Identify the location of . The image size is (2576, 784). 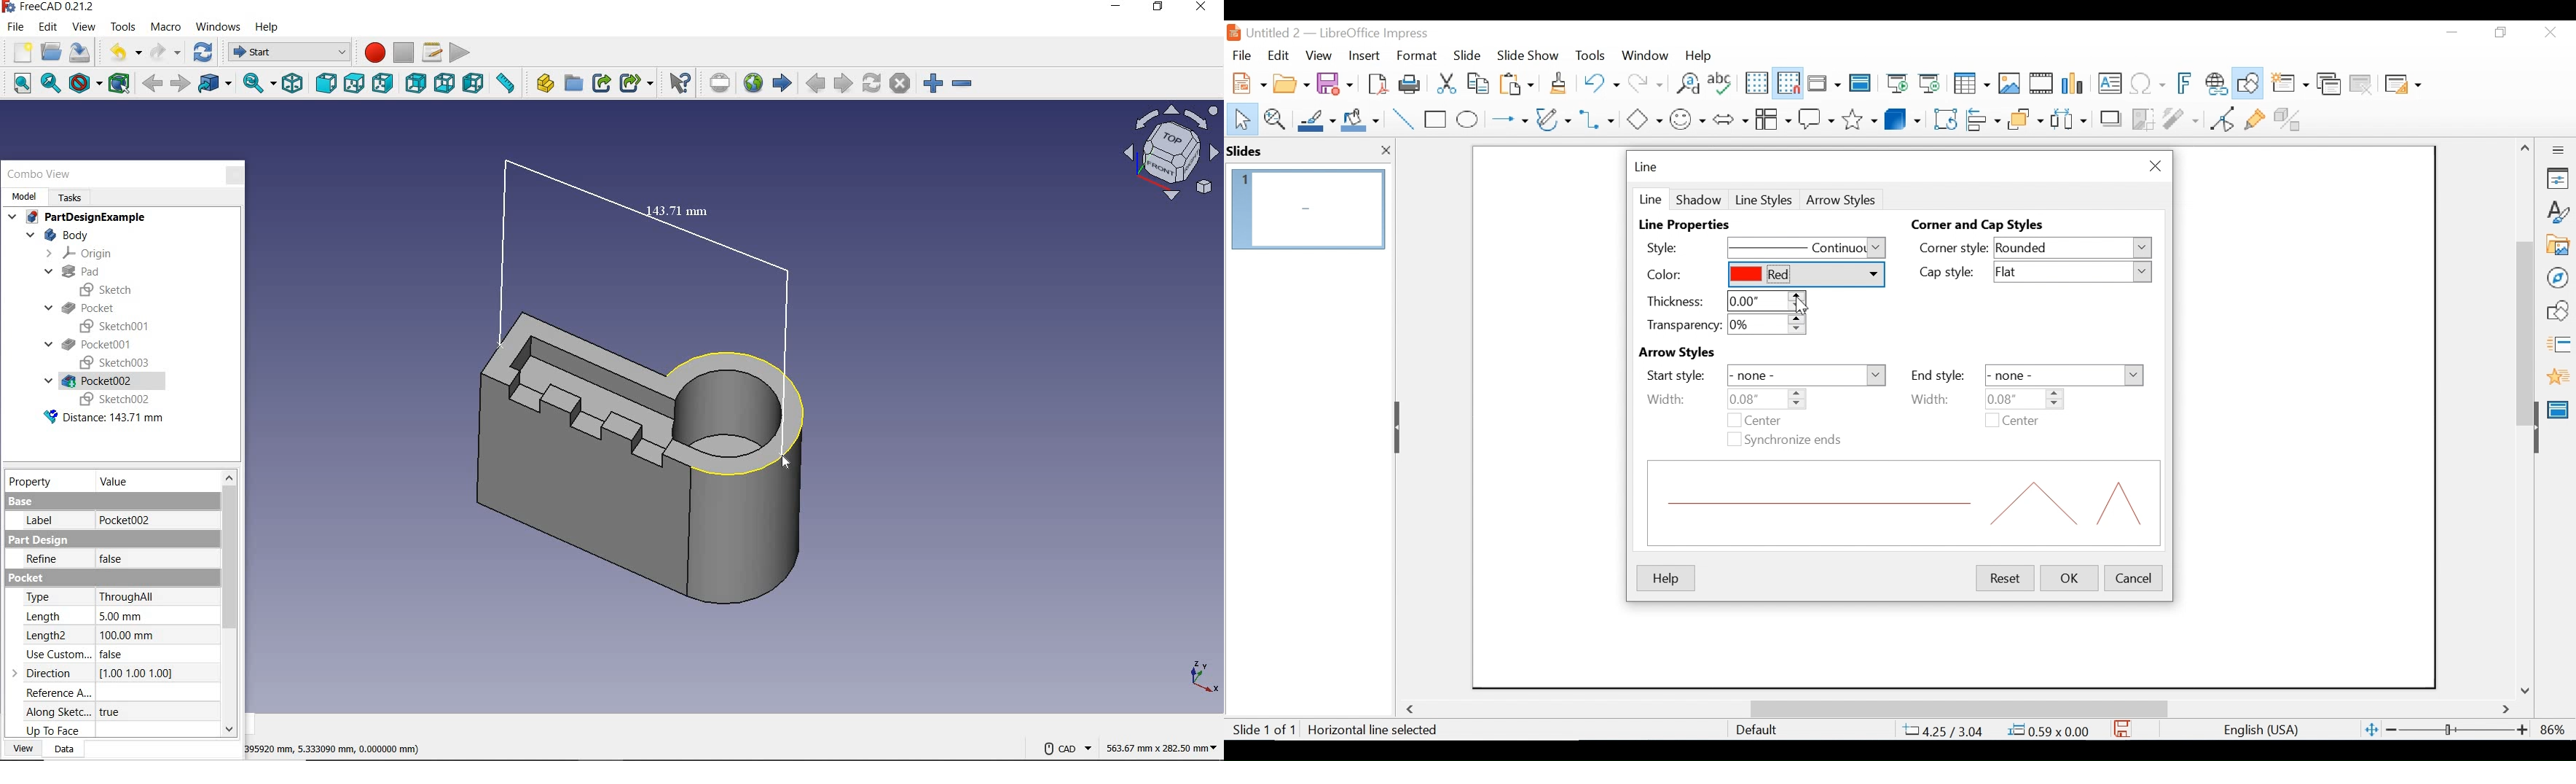
(1555, 118).